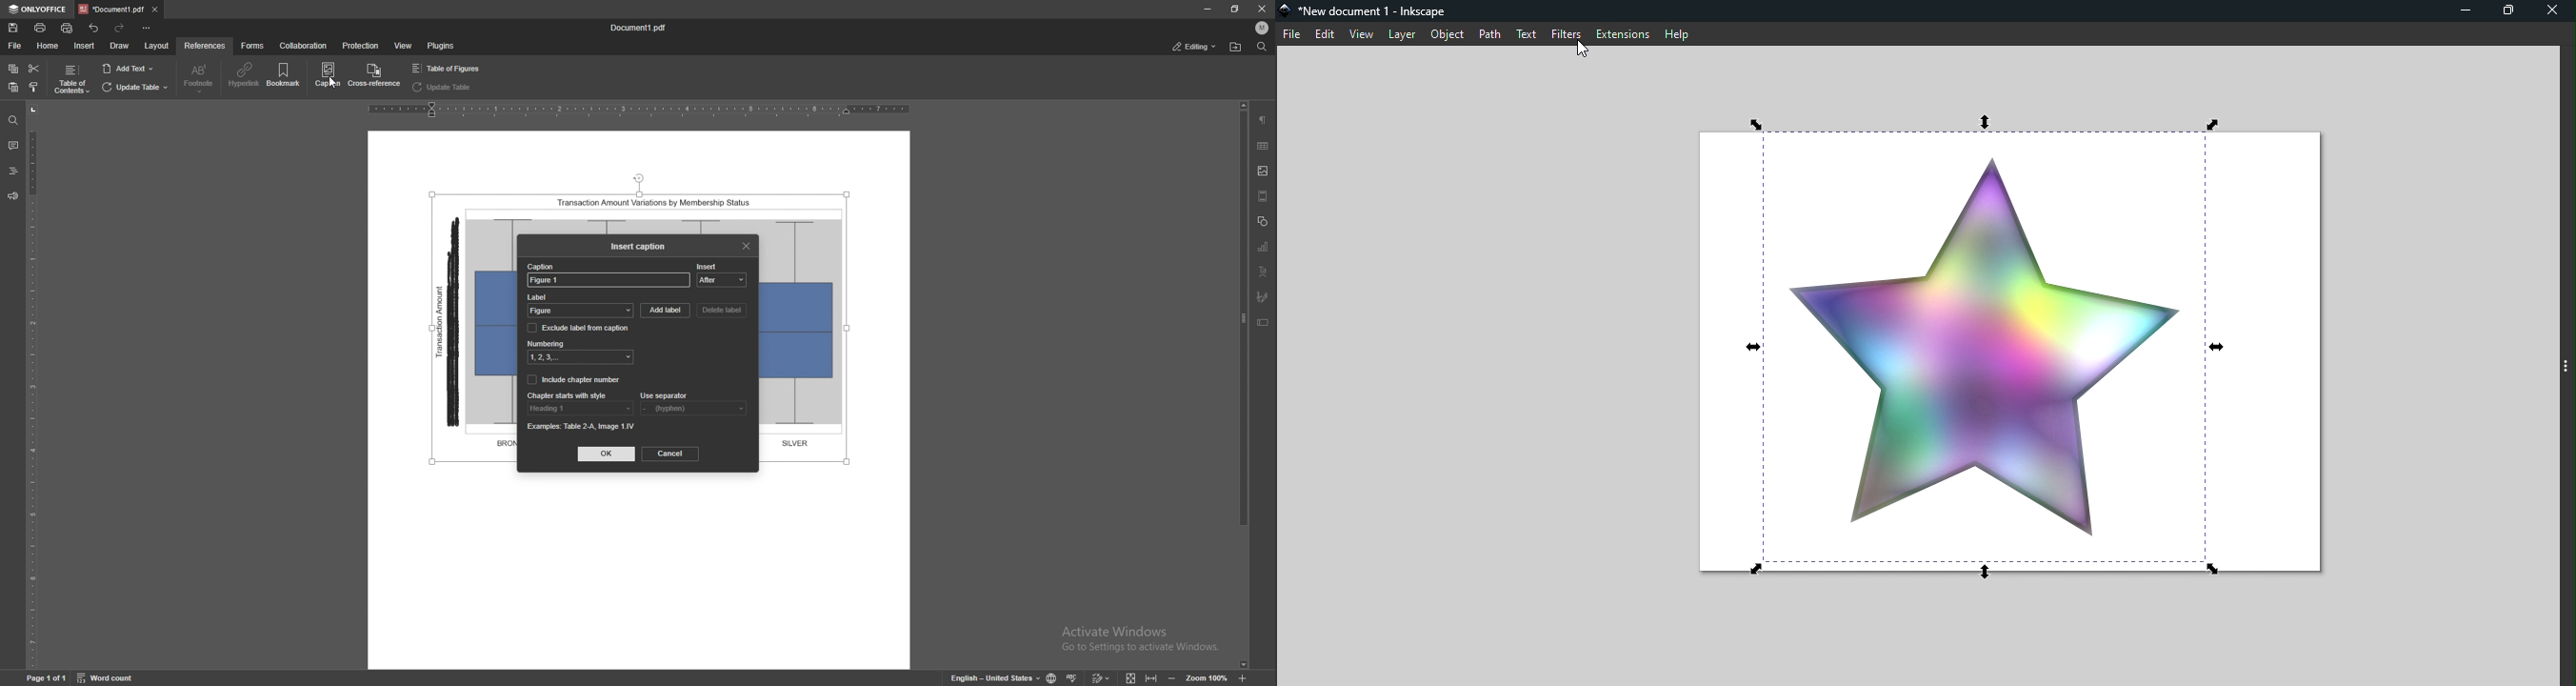 The width and height of the screenshot is (2576, 700). Describe the element at coordinates (205, 45) in the screenshot. I see `references` at that location.